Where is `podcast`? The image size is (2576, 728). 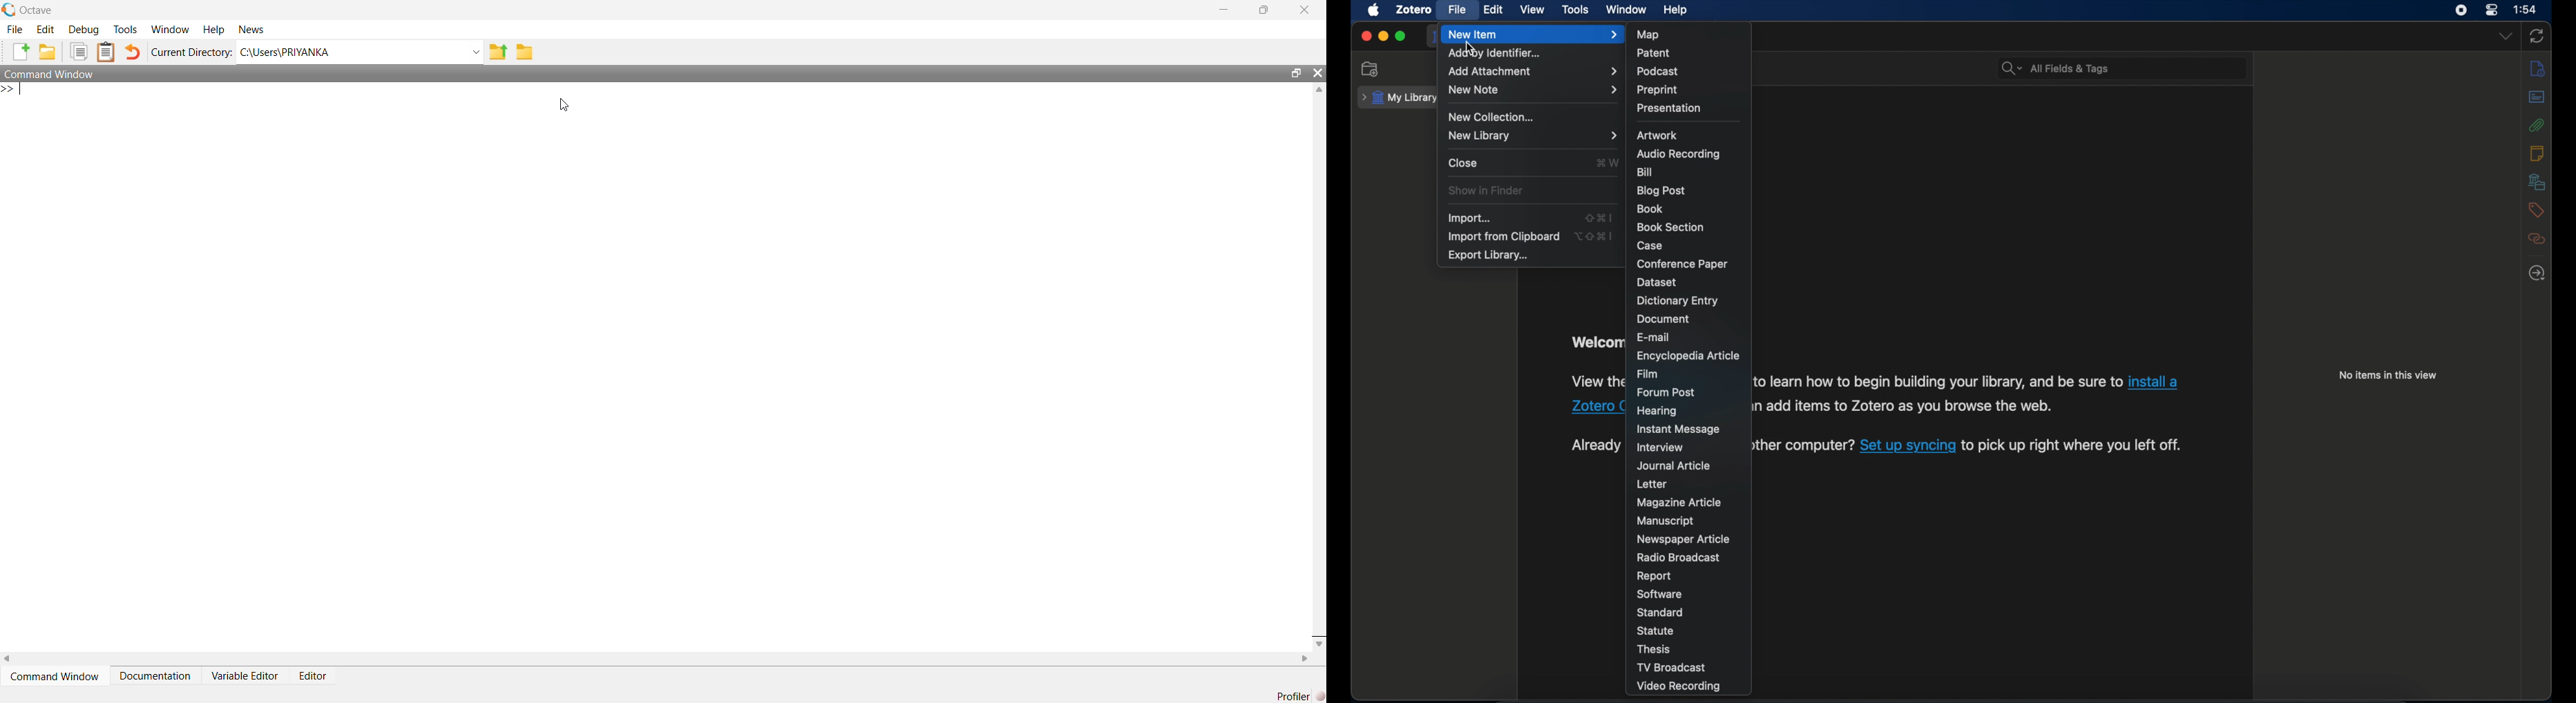
podcast is located at coordinates (1659, 72).